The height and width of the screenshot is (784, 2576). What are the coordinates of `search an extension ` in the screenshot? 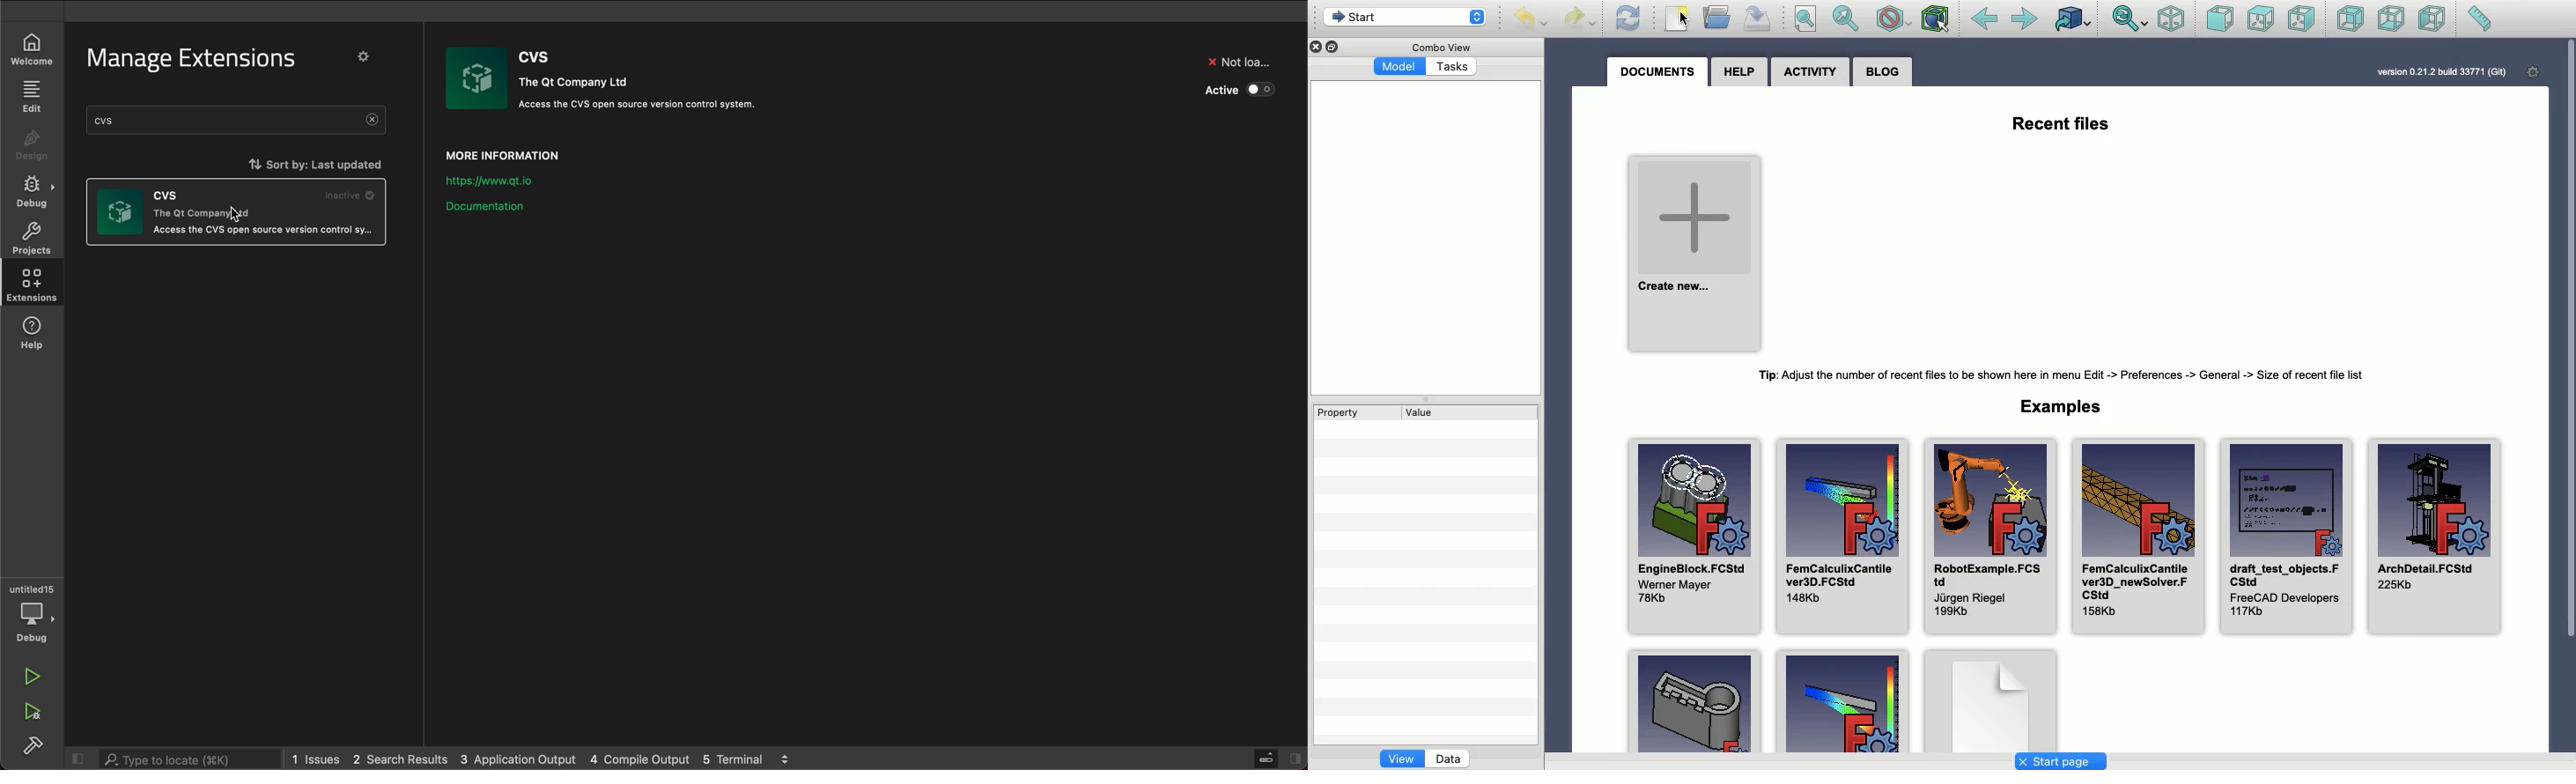 It's located at (188, 120).